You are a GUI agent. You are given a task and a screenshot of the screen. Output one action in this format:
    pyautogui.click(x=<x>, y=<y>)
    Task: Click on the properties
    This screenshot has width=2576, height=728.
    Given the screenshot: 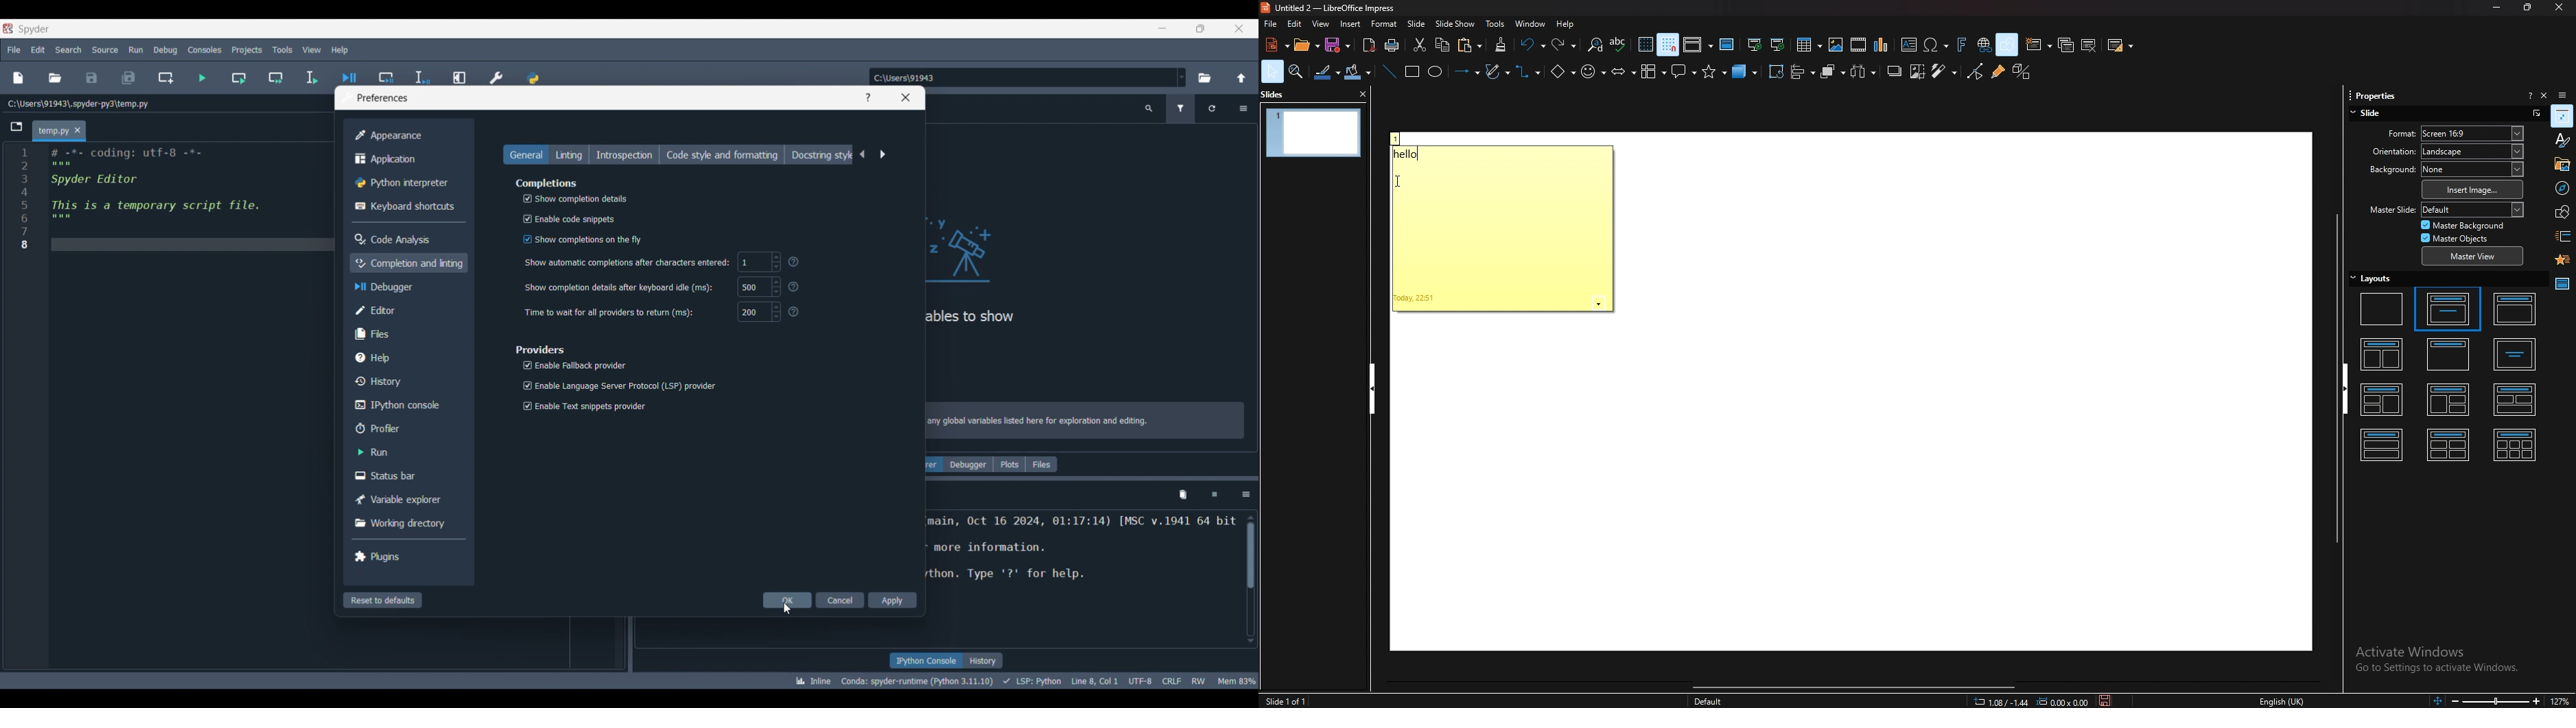 What is the action you would take?
    pyautogui.click(x=2373, y=93)
    